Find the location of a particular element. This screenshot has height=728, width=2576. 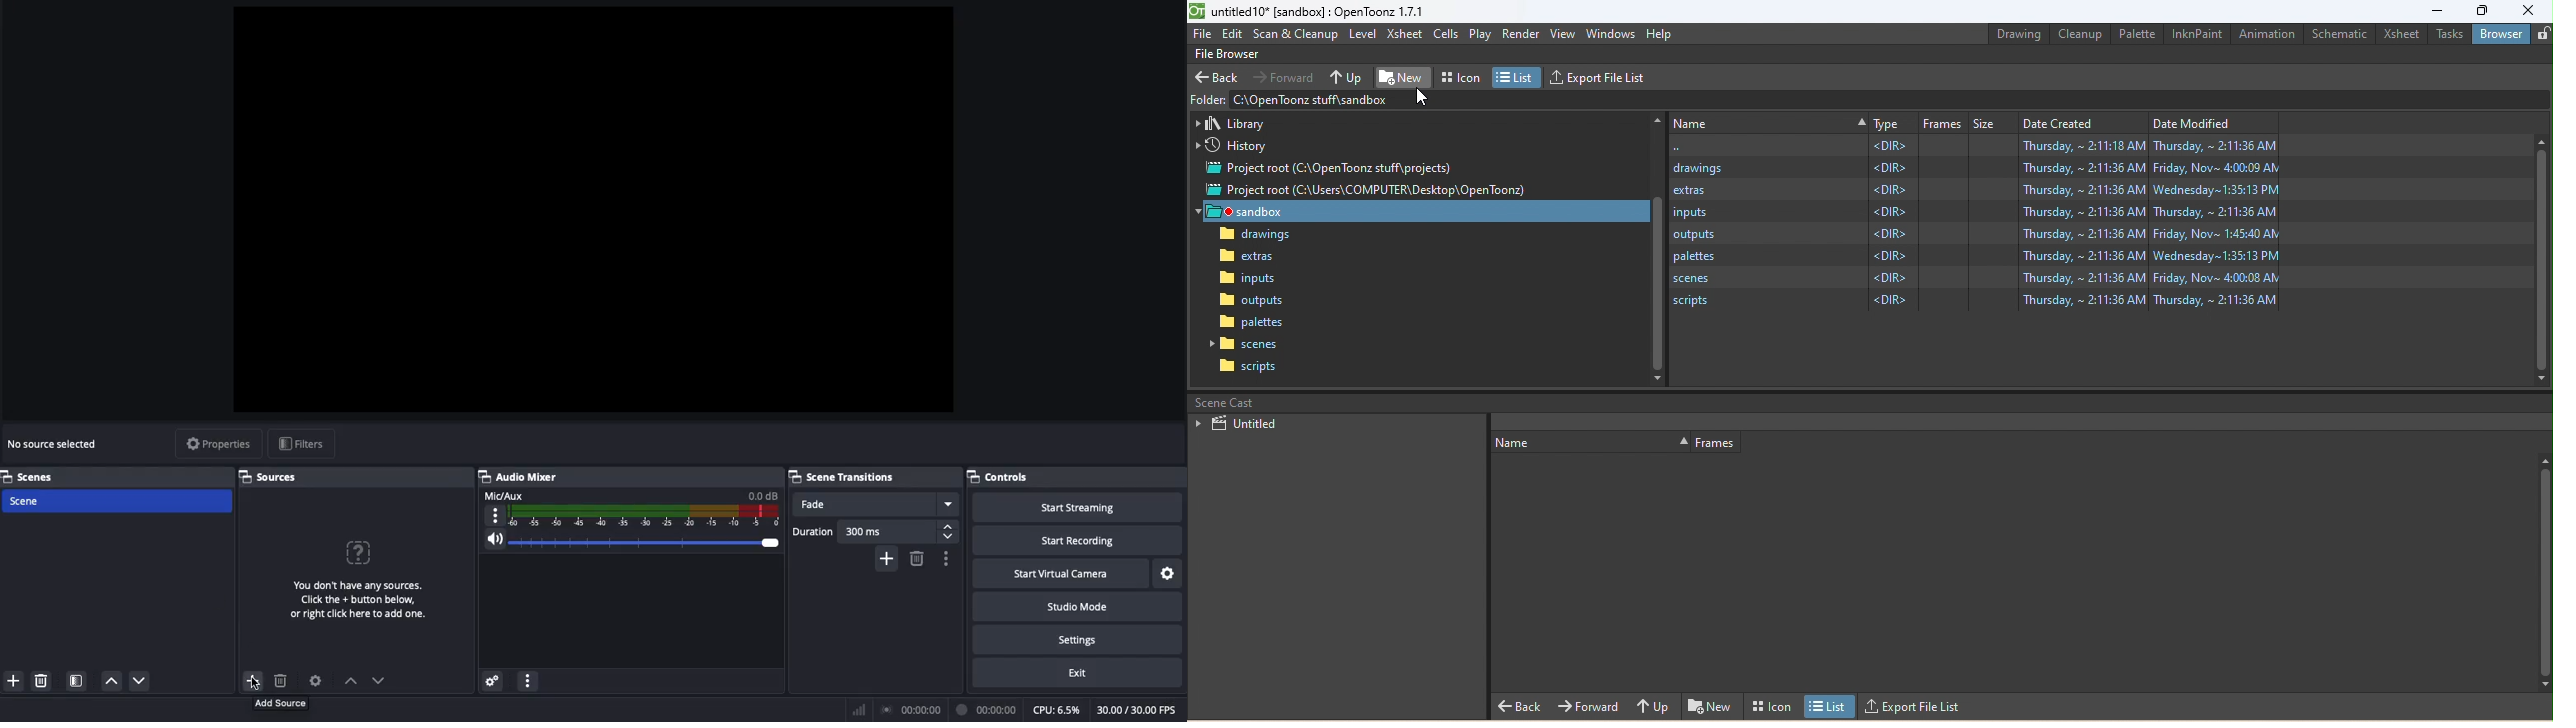

move down is located at coordinates (145, 678).